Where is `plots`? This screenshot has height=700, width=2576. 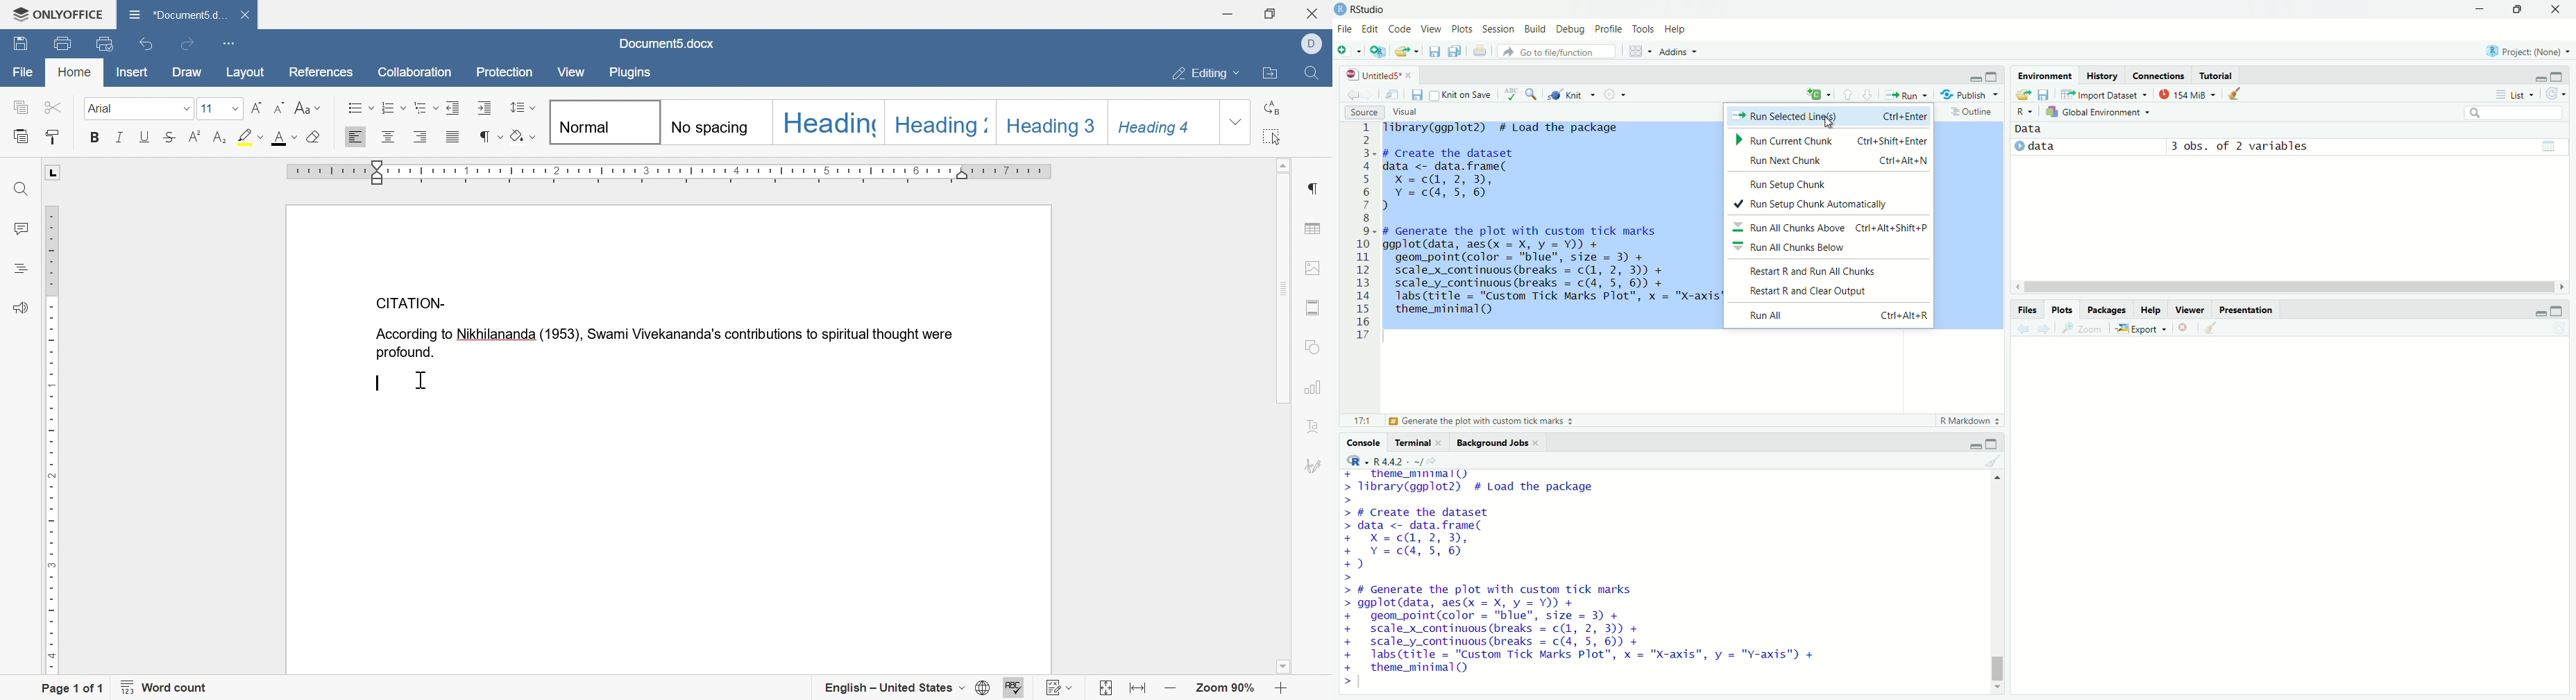 plots is located at coordinates (2062, 309).